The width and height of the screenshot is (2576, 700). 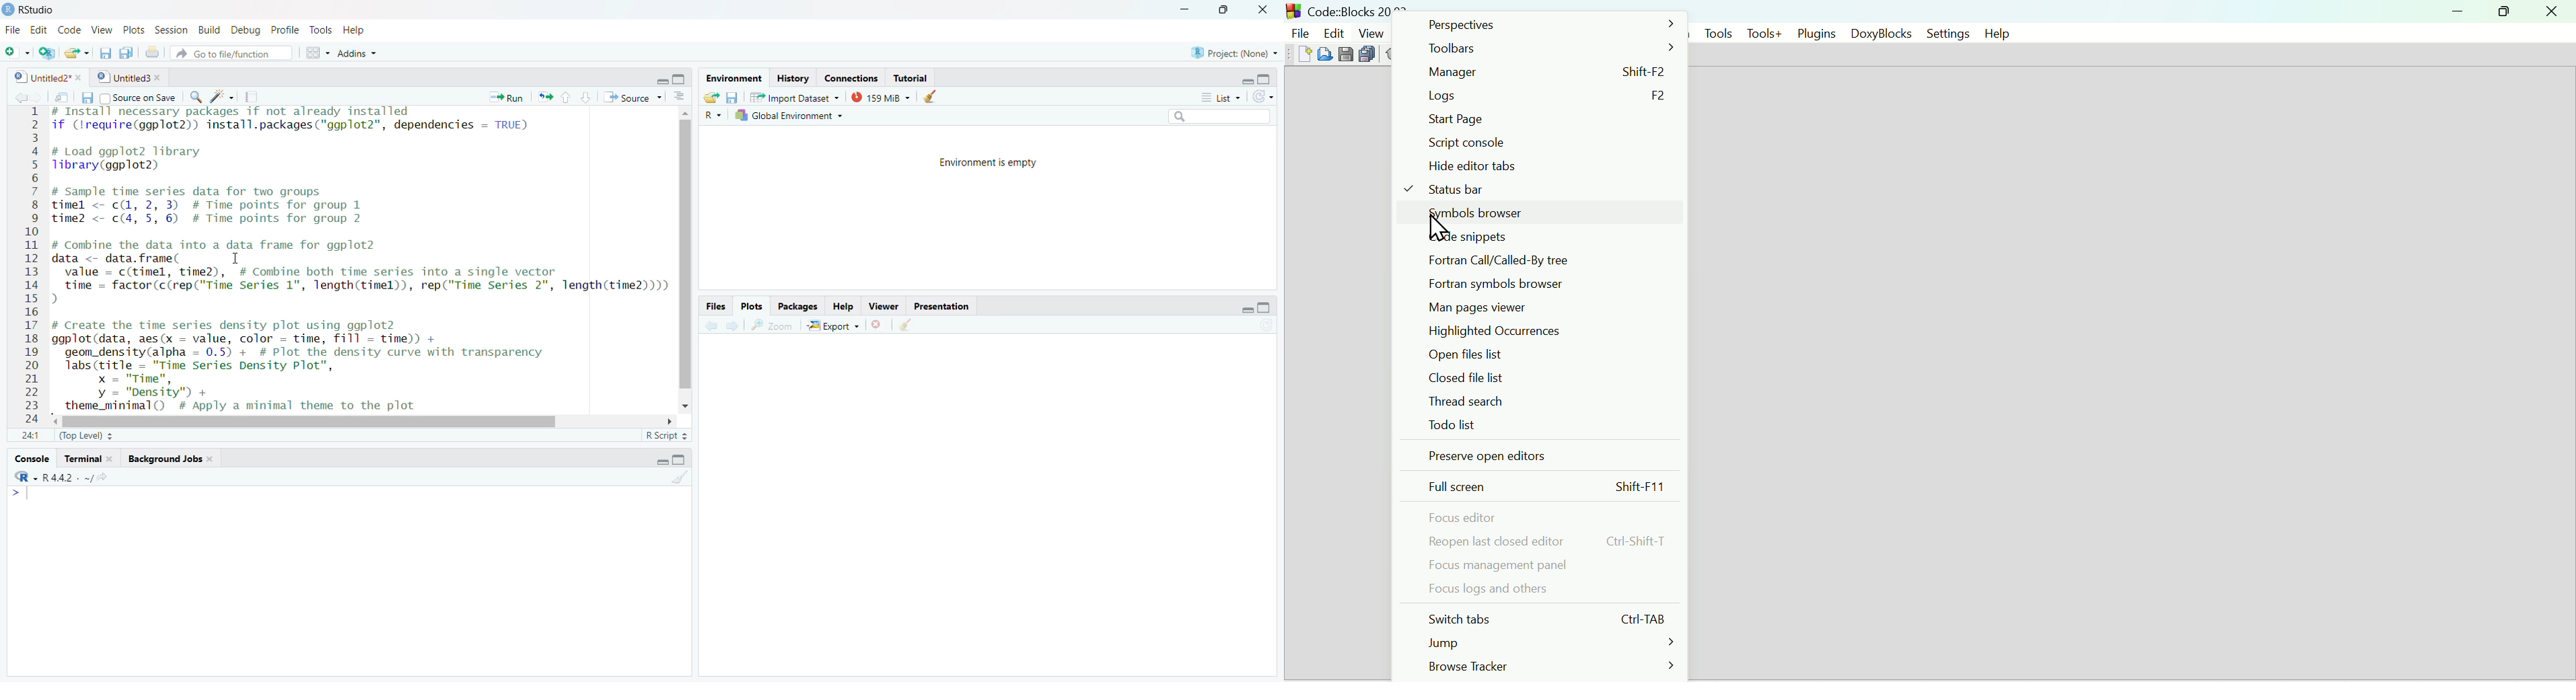 I want to click on 1:1, so click(x=32, y=437).